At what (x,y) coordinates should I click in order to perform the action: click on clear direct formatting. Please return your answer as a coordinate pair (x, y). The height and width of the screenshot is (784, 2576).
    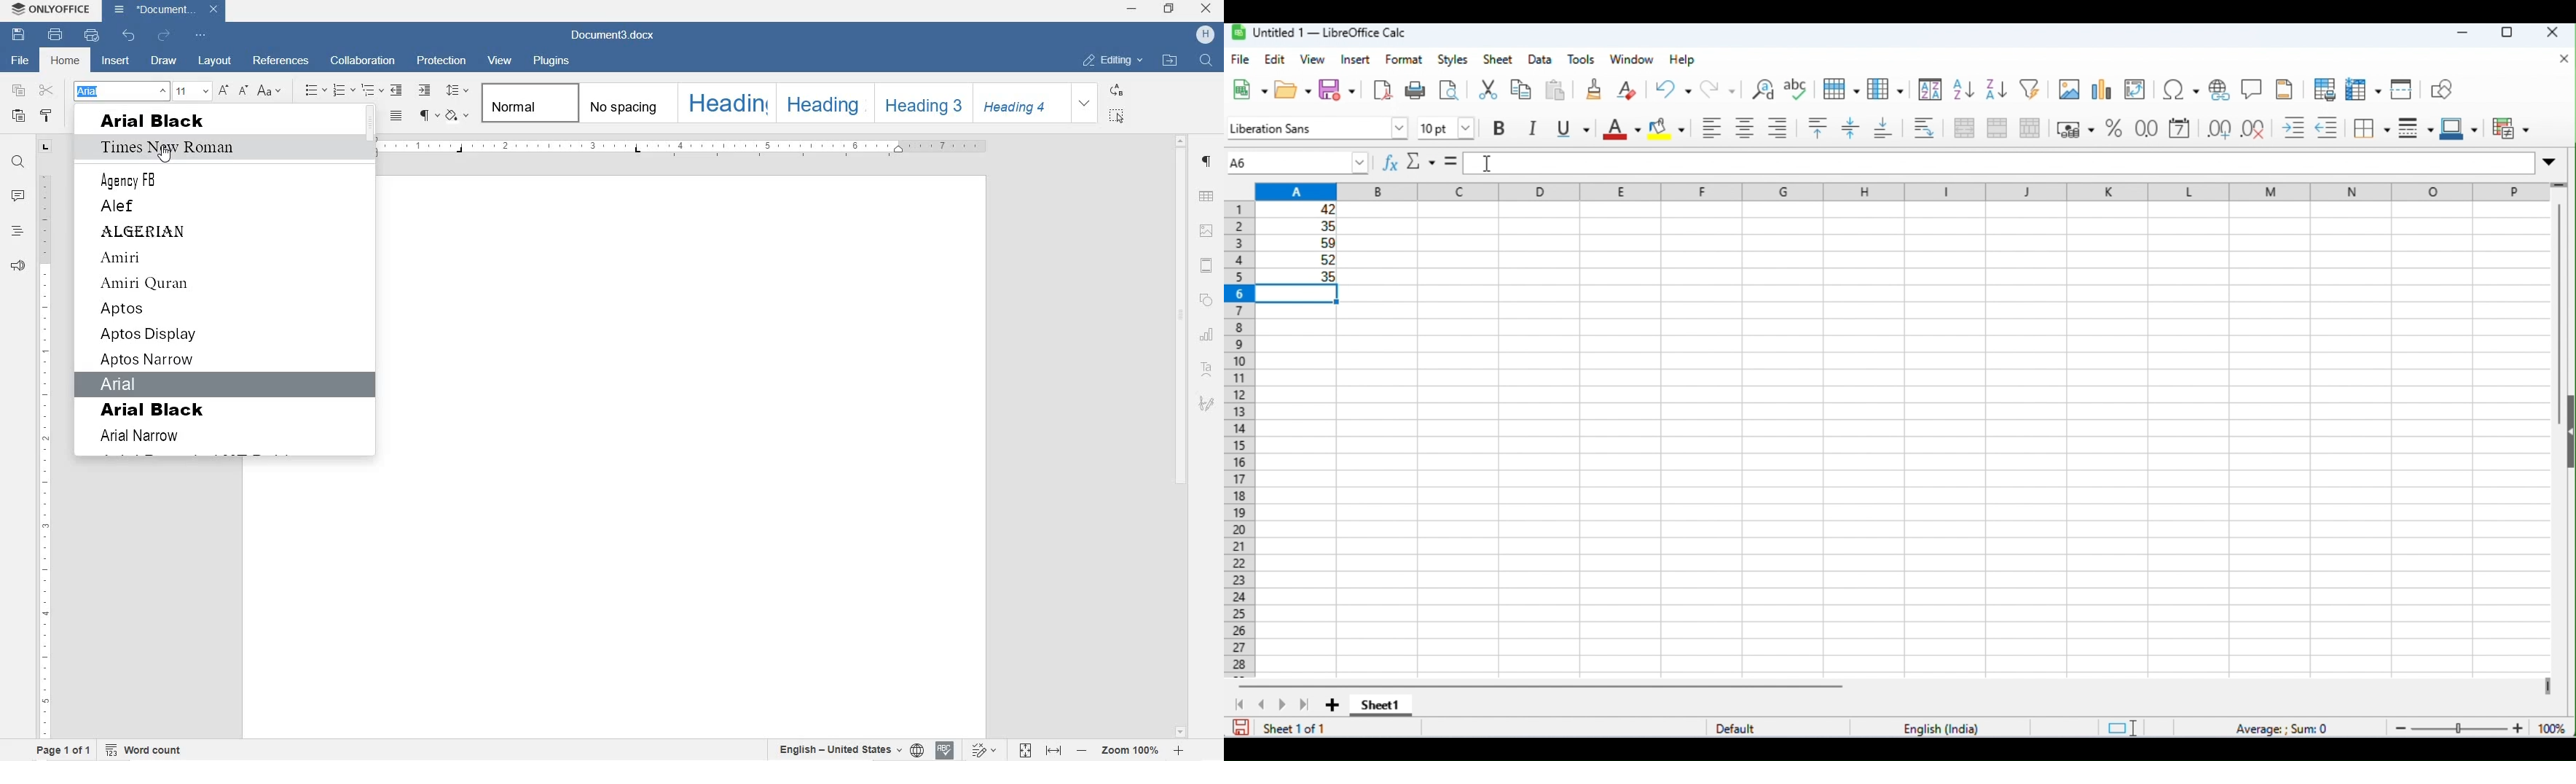
    Looking at the image, I should click on (1626, 90).